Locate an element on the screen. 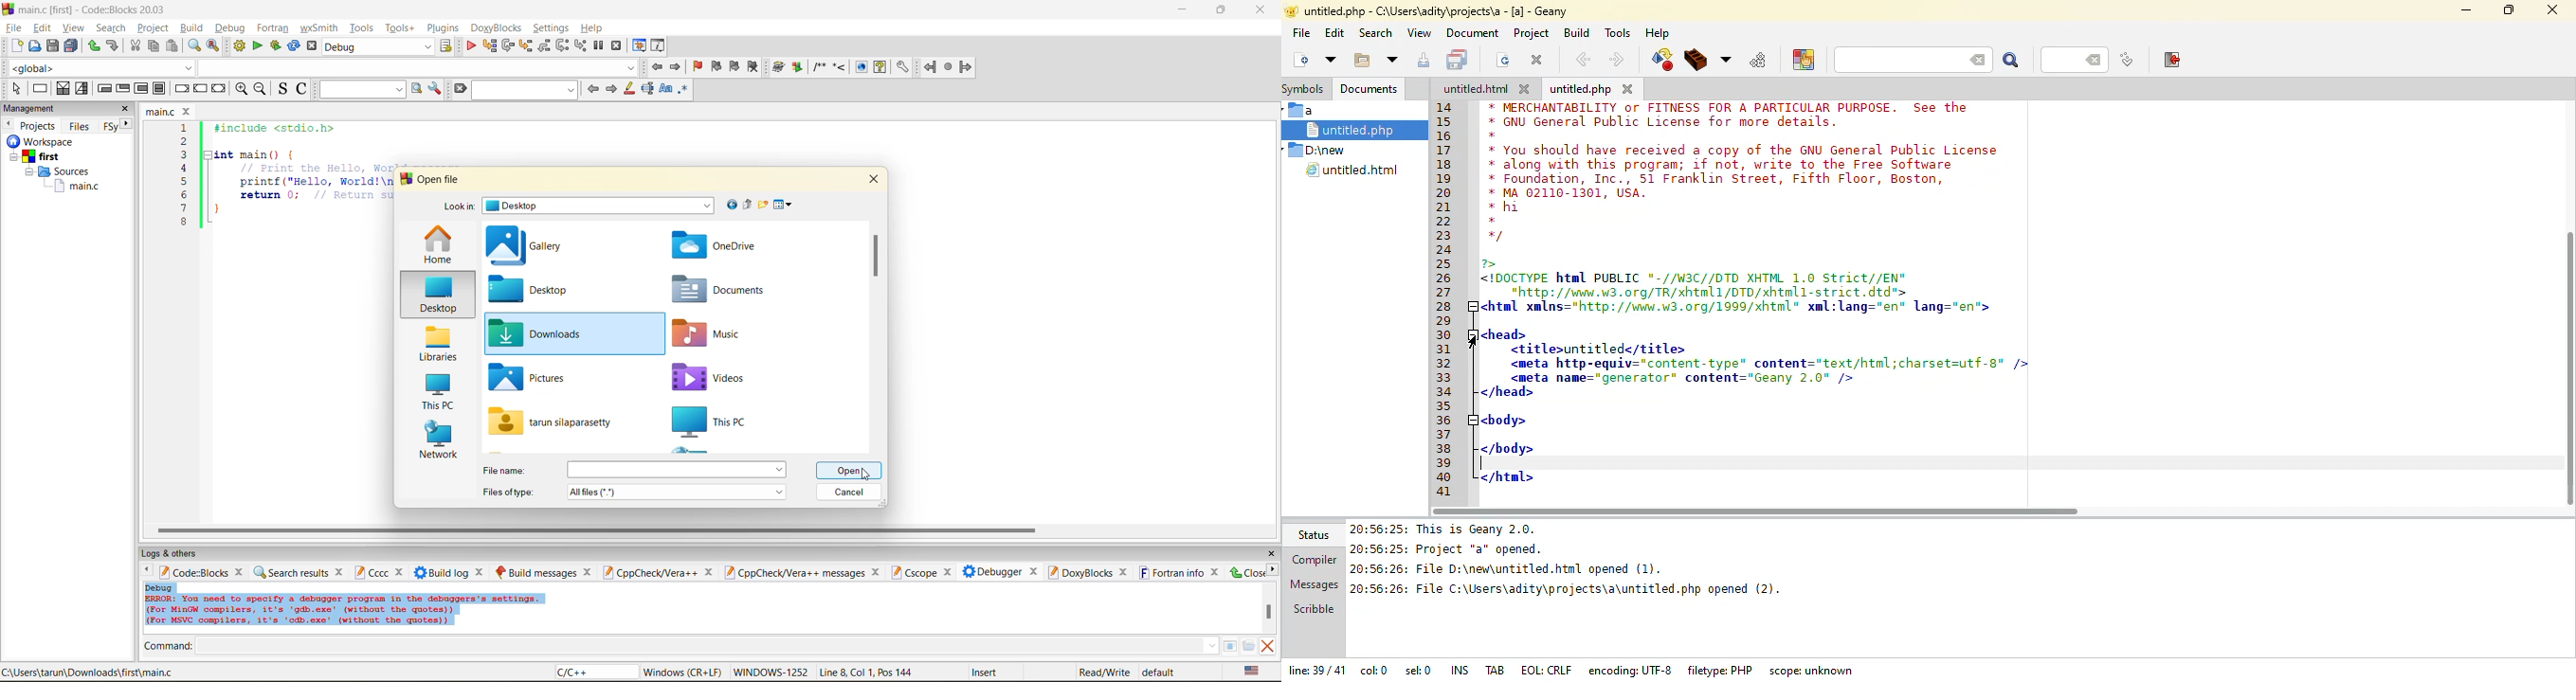  close is located at coordinates (1247, 572).